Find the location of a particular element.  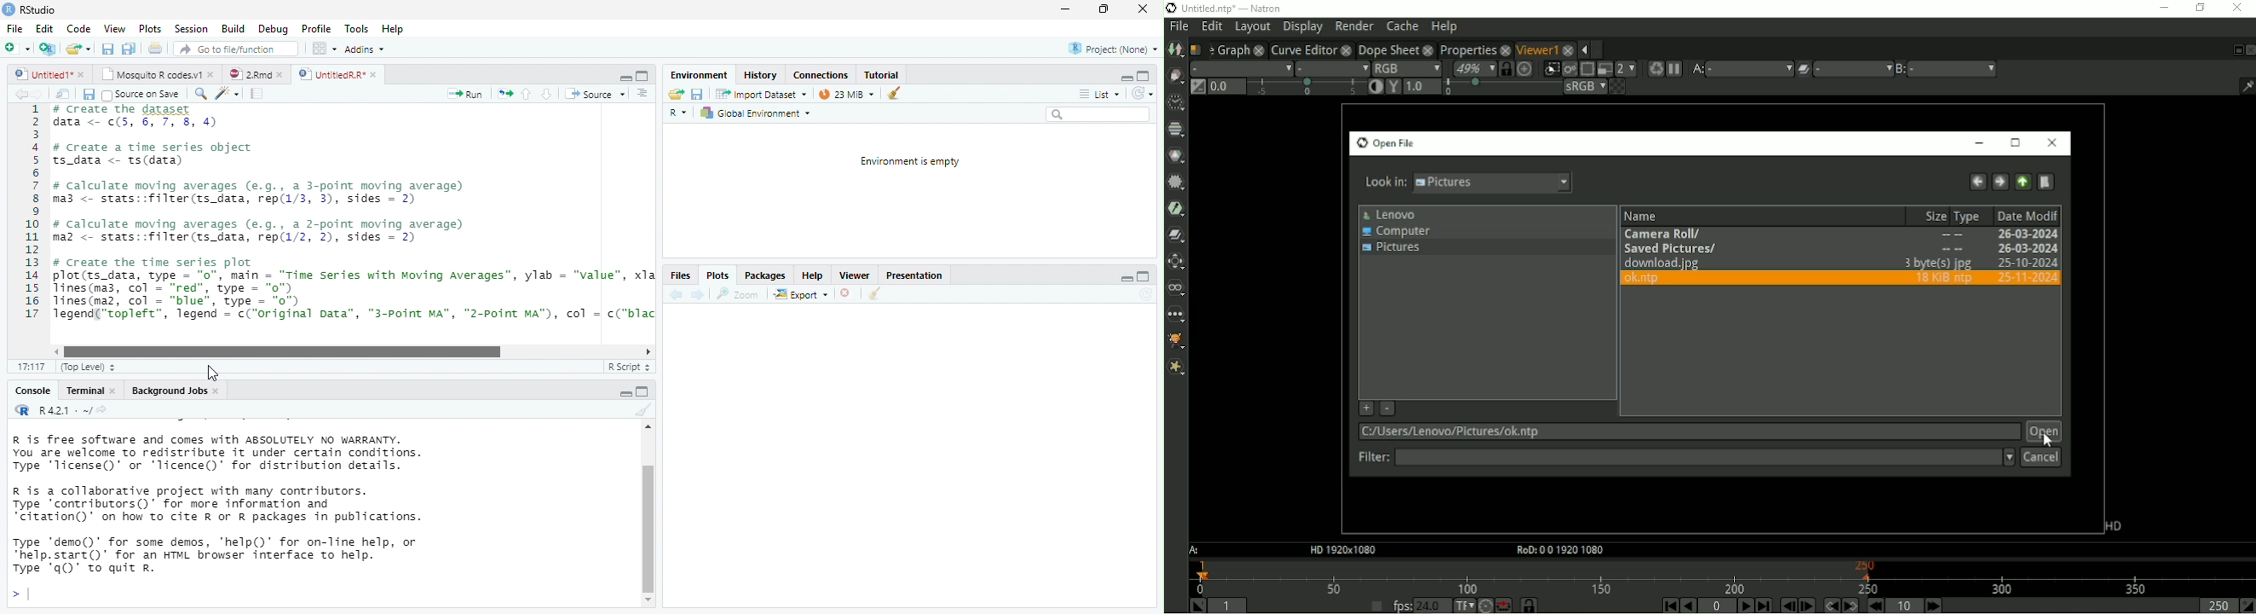

R 4.2.1 . ~/ is located at coordinates (63, 409).